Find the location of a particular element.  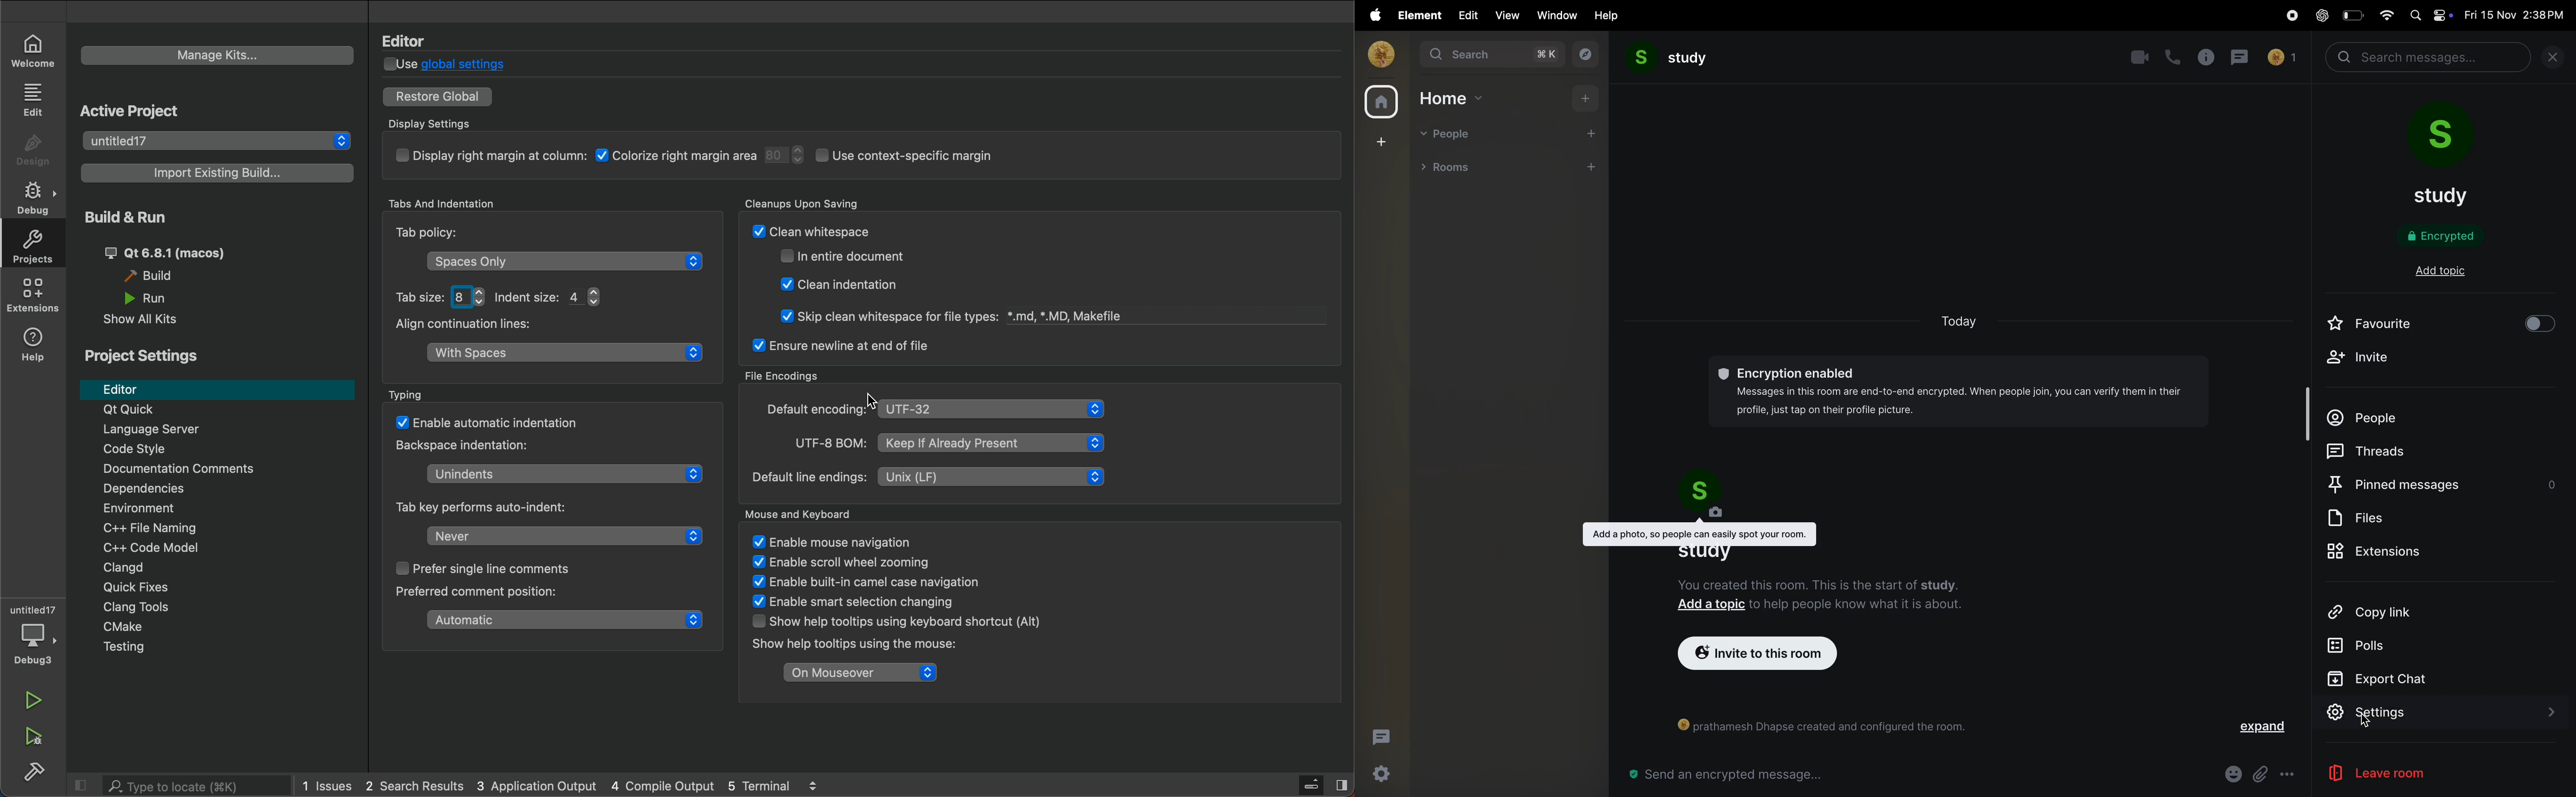

add home is located at coordinates (1588, 98).